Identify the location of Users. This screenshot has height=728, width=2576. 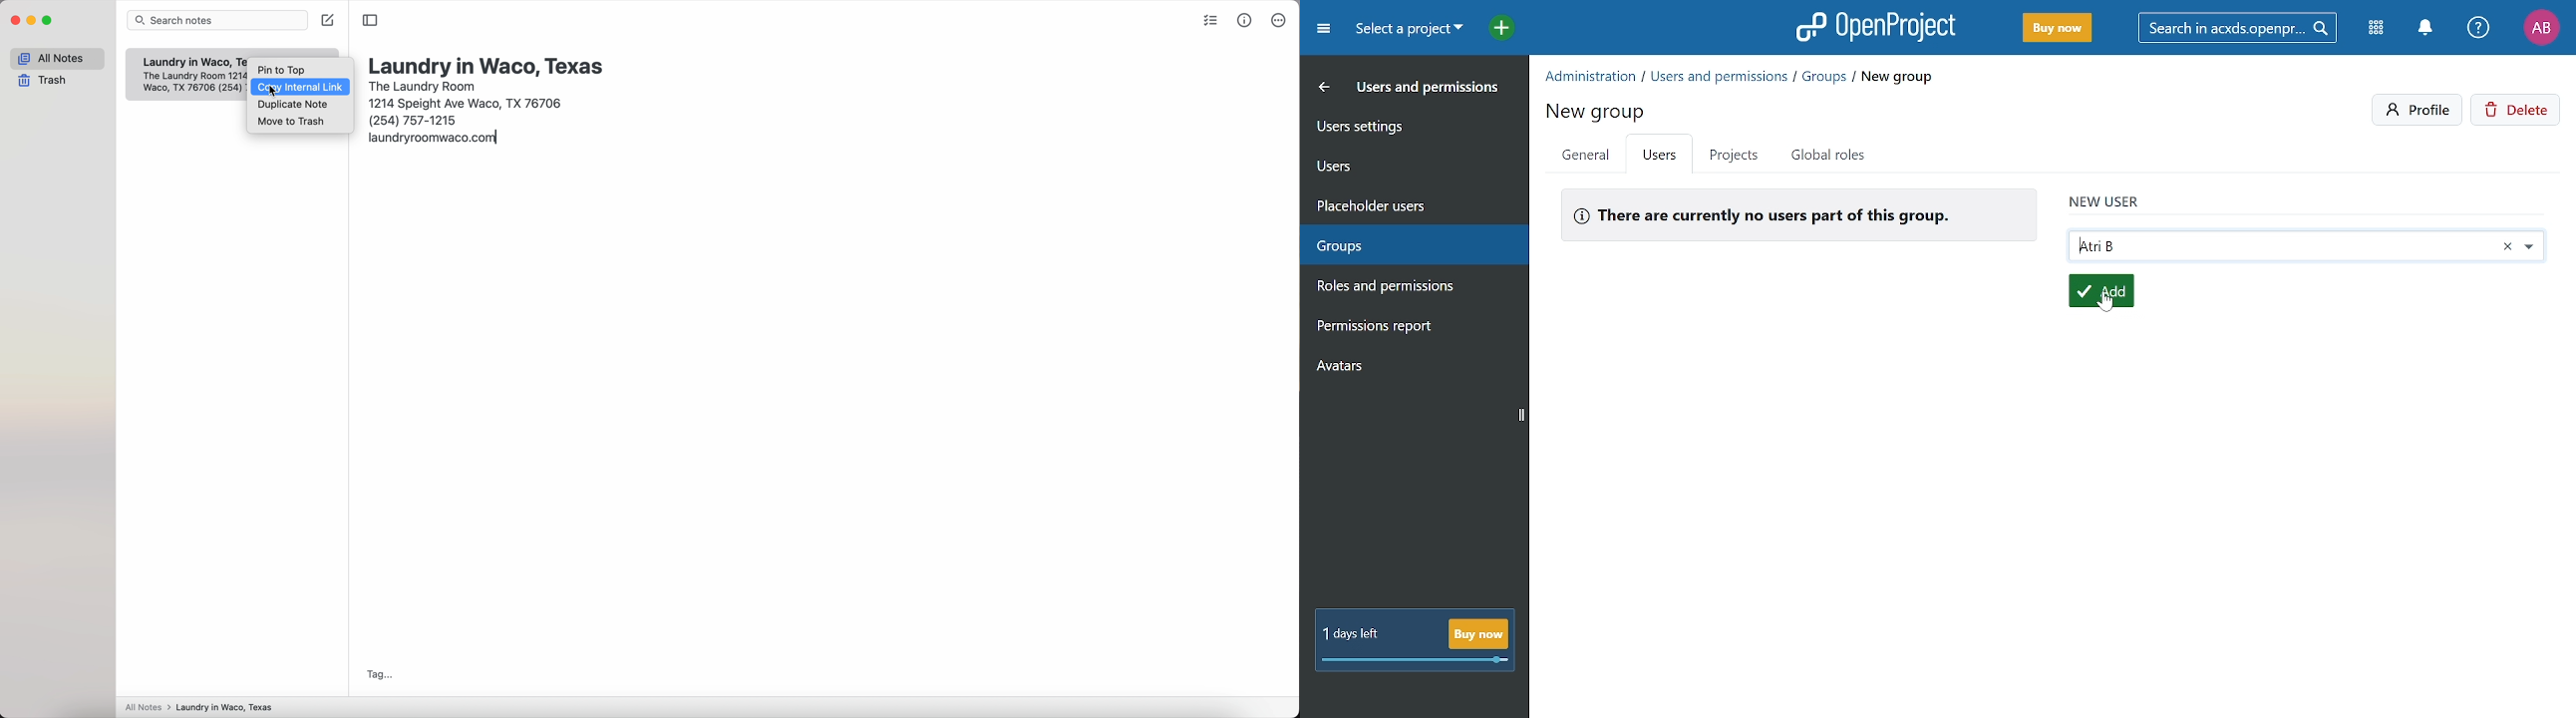
(1412, 163).